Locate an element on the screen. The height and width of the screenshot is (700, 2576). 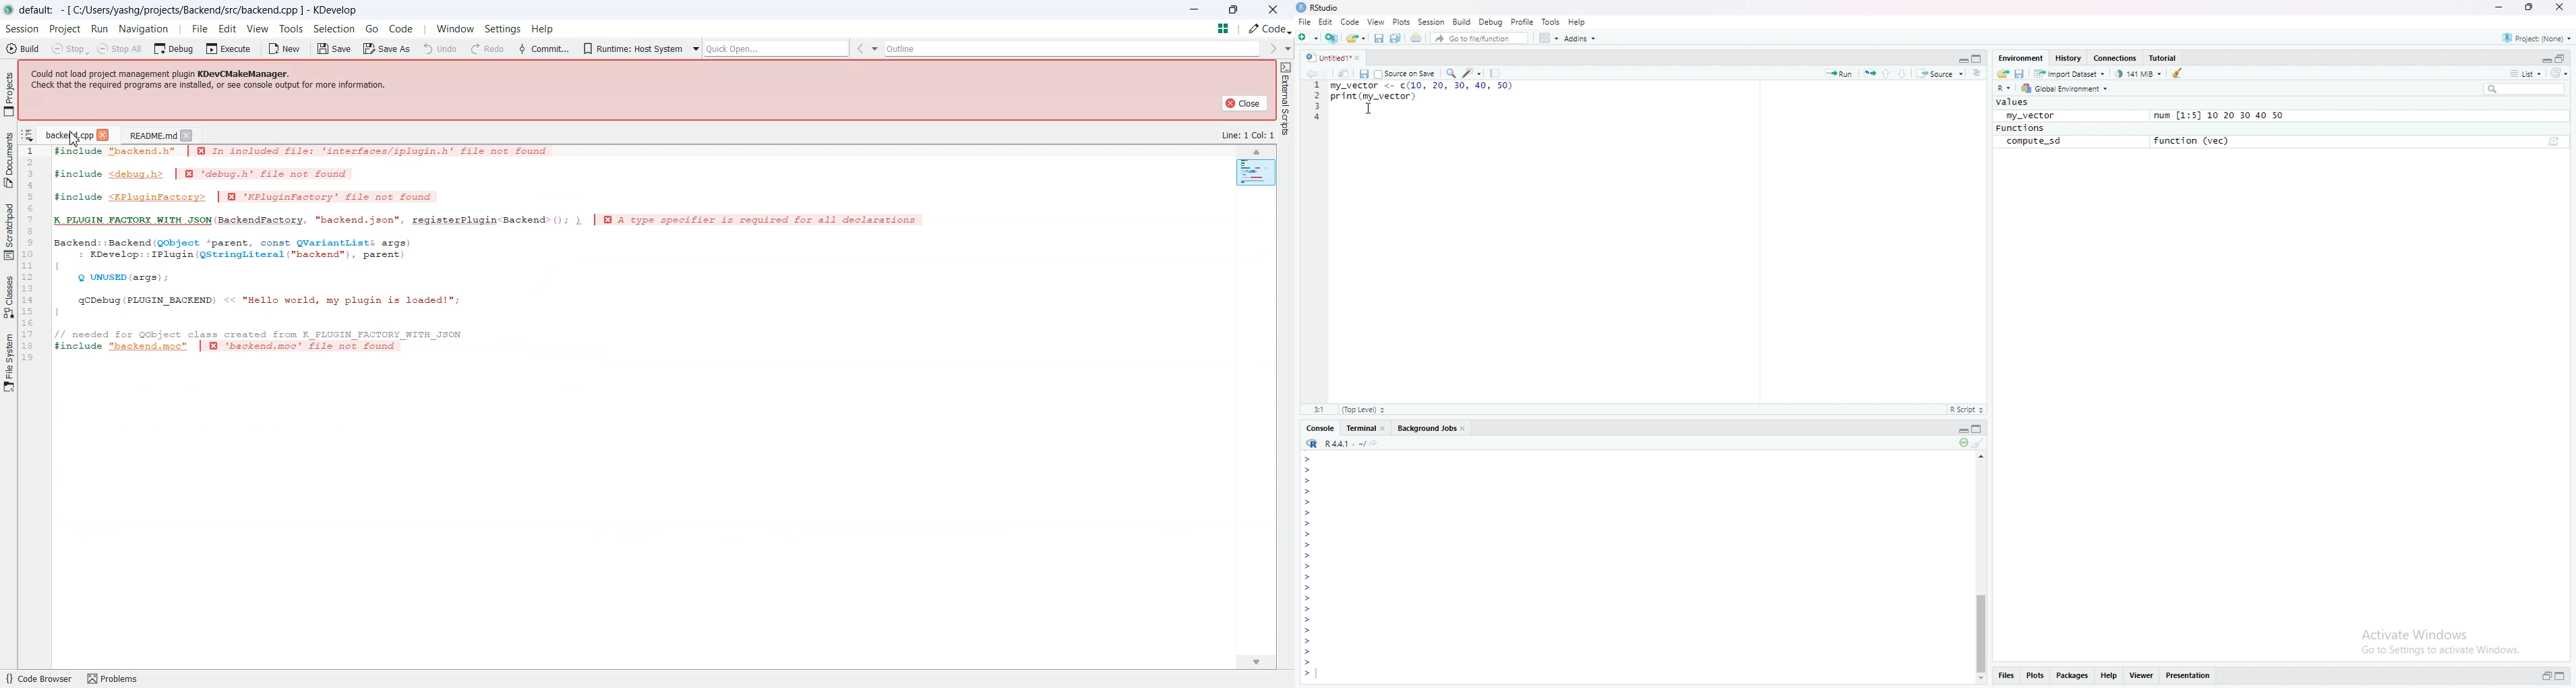
Background Jobs is located at coordinates (1431, 427).